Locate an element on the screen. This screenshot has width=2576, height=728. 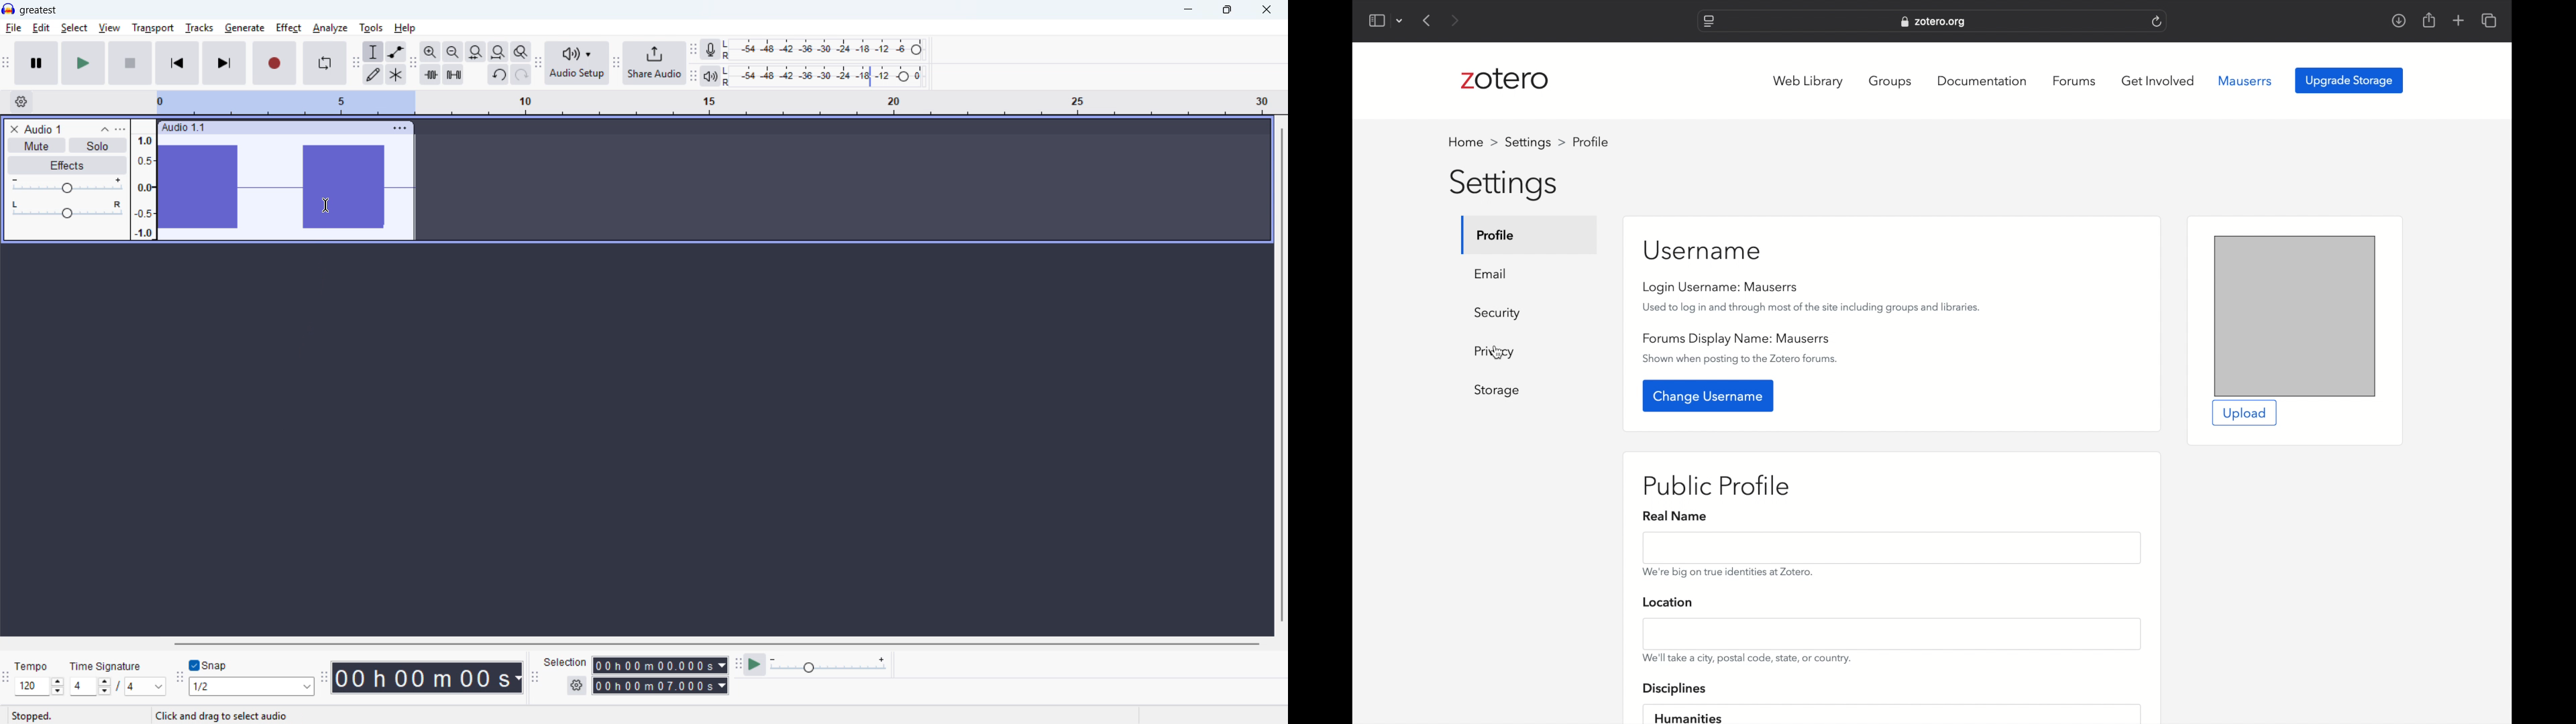
refresh is located at coordinates (2157, 21).